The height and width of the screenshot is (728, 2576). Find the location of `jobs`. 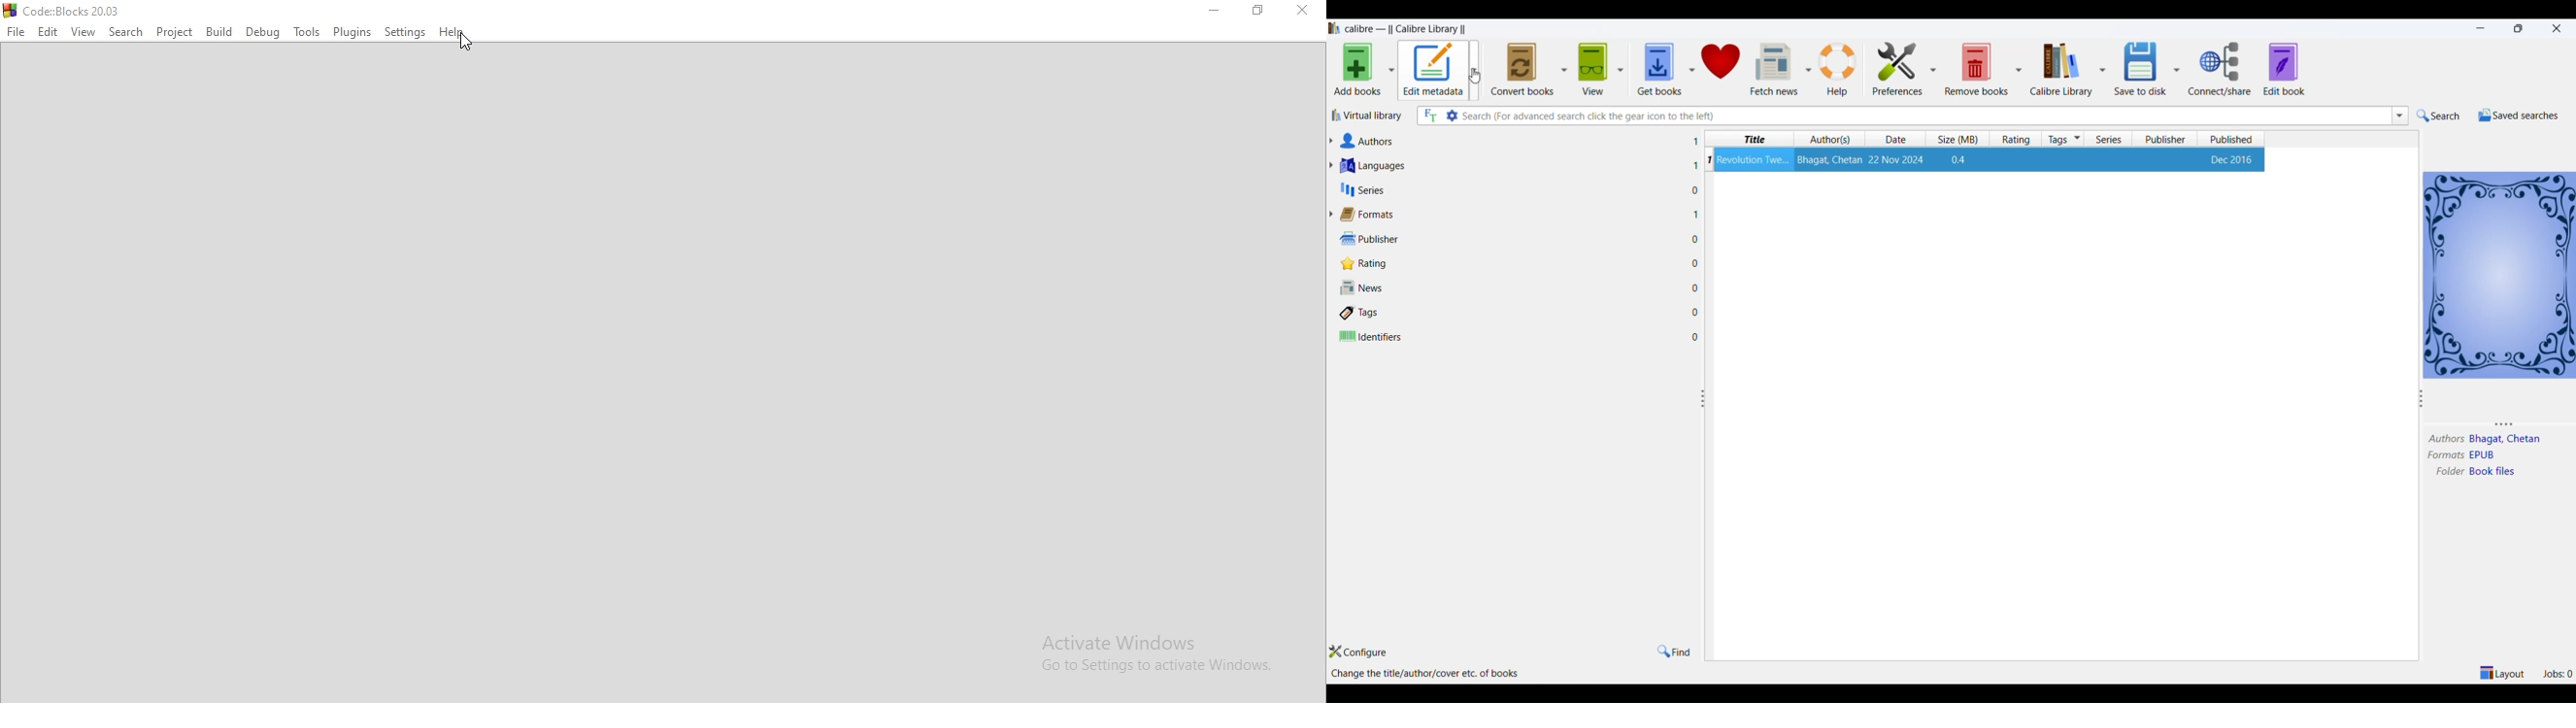

jobs is located at coordinates (2557, 672).